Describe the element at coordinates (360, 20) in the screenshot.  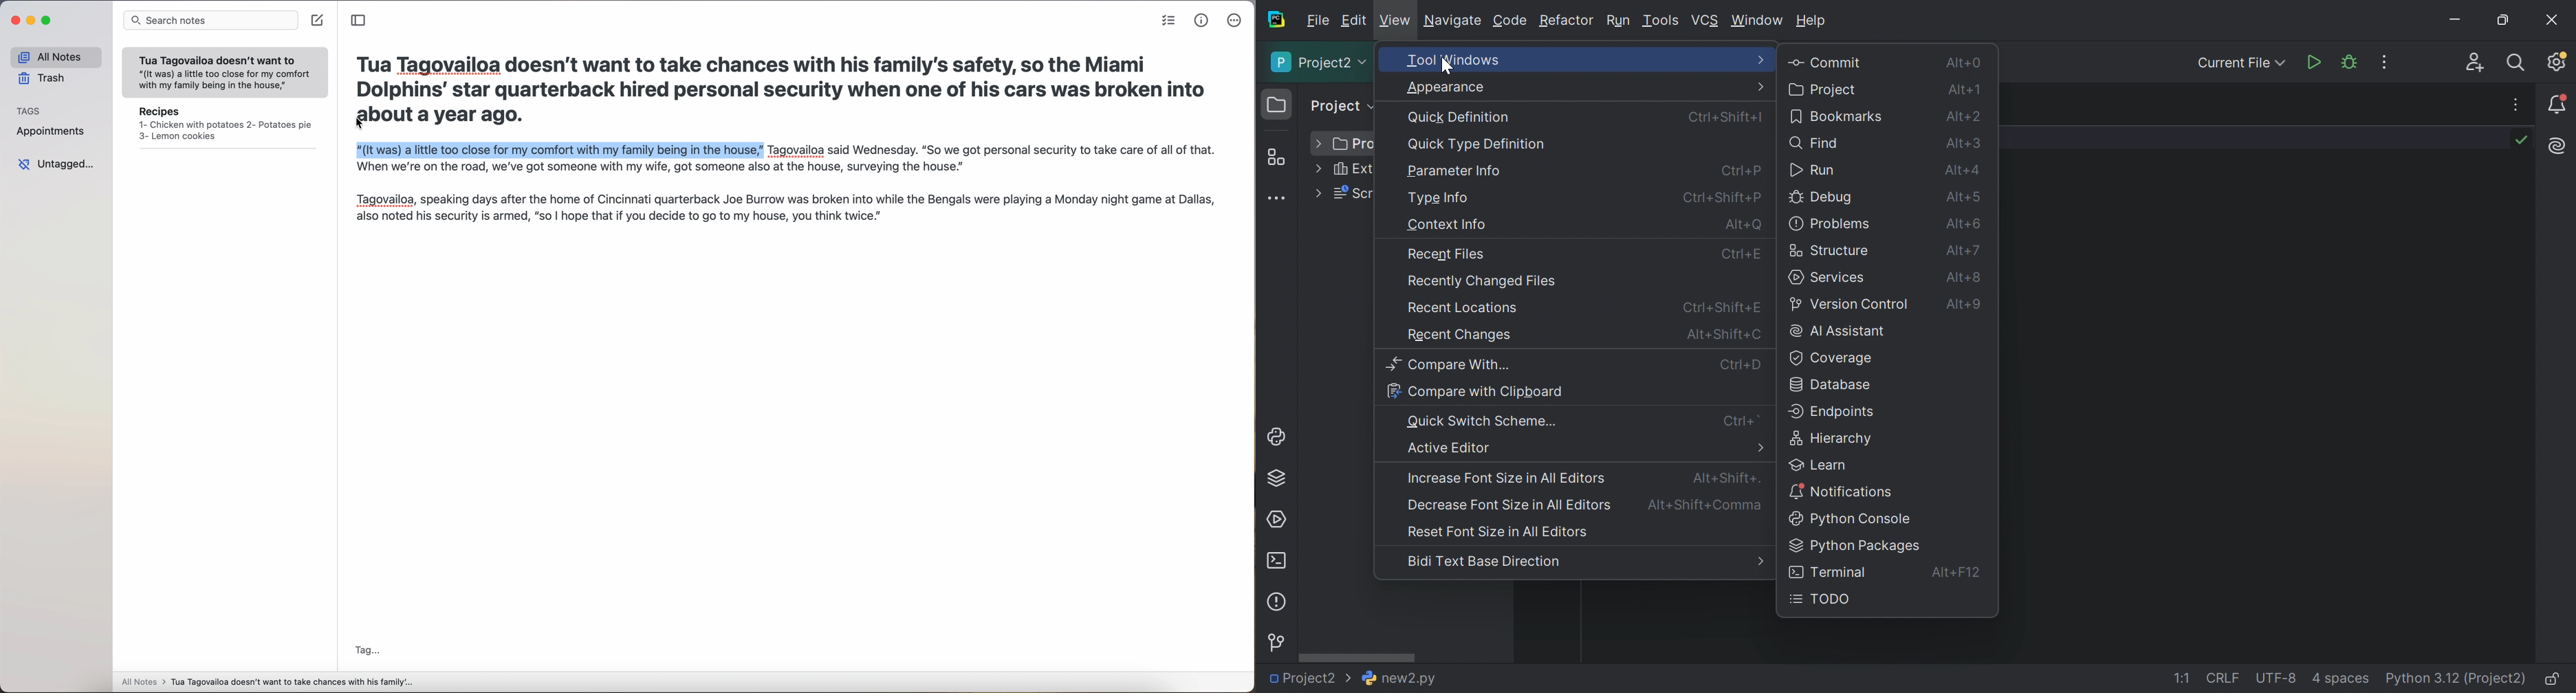
I see `toggle sidebar` at that location.